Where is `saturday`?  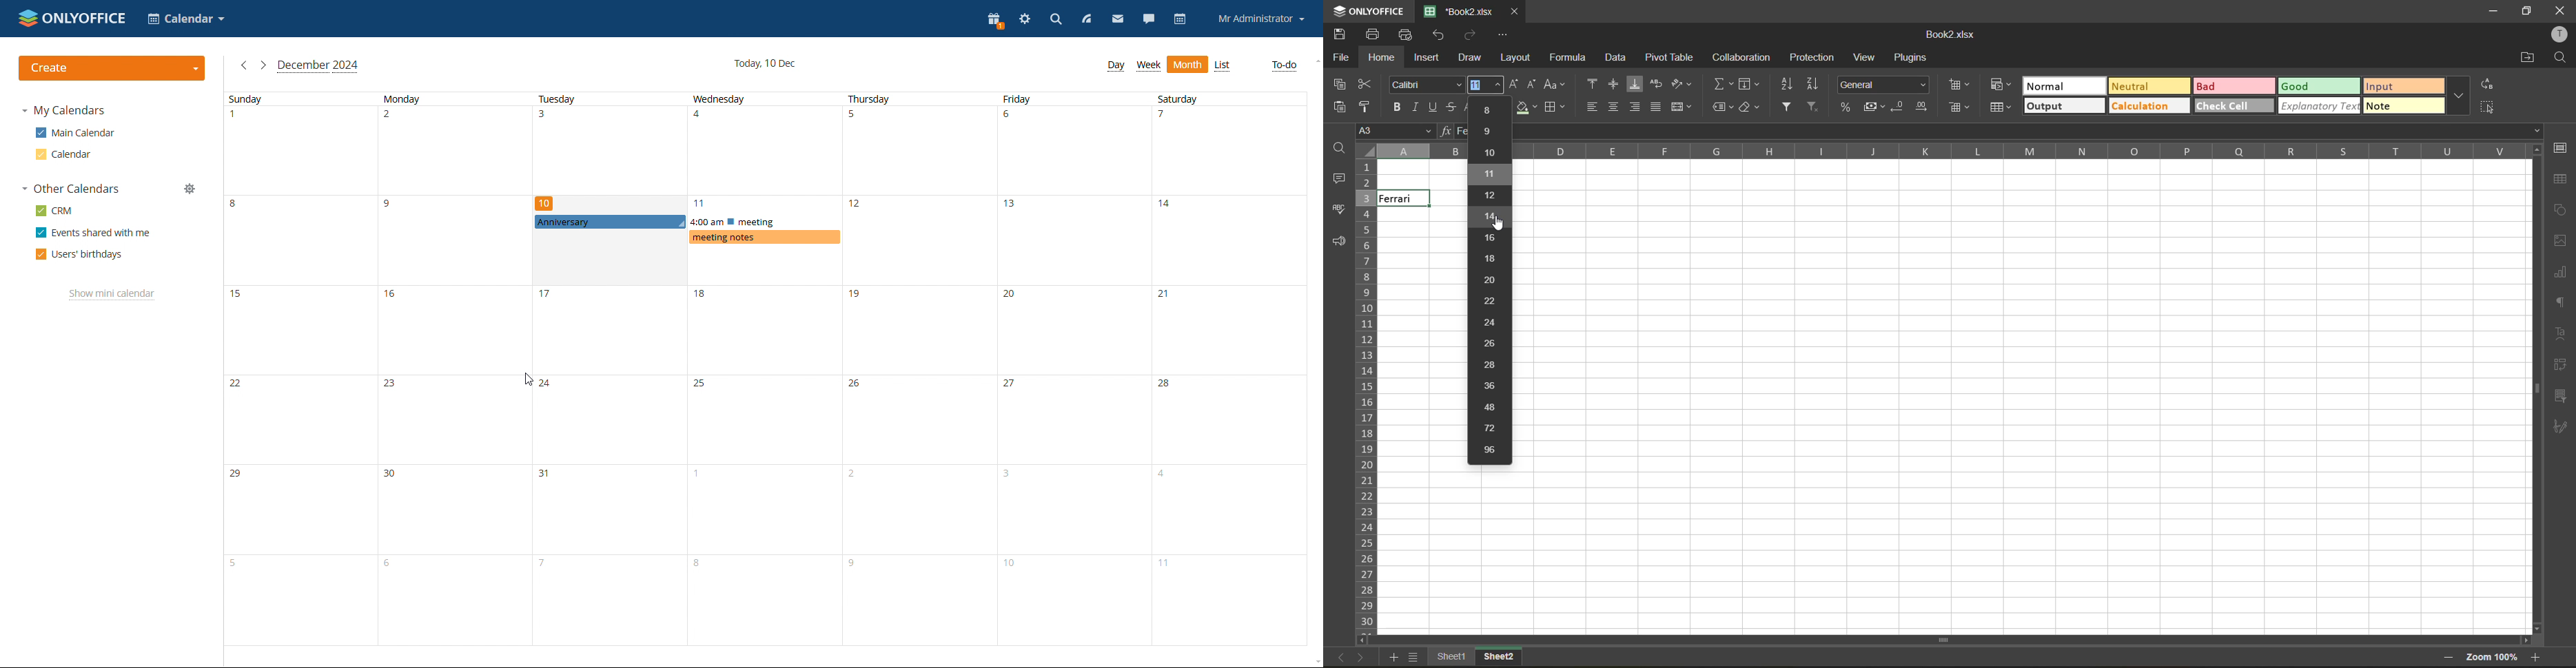
saturday is located at coordinates (1227, 370).